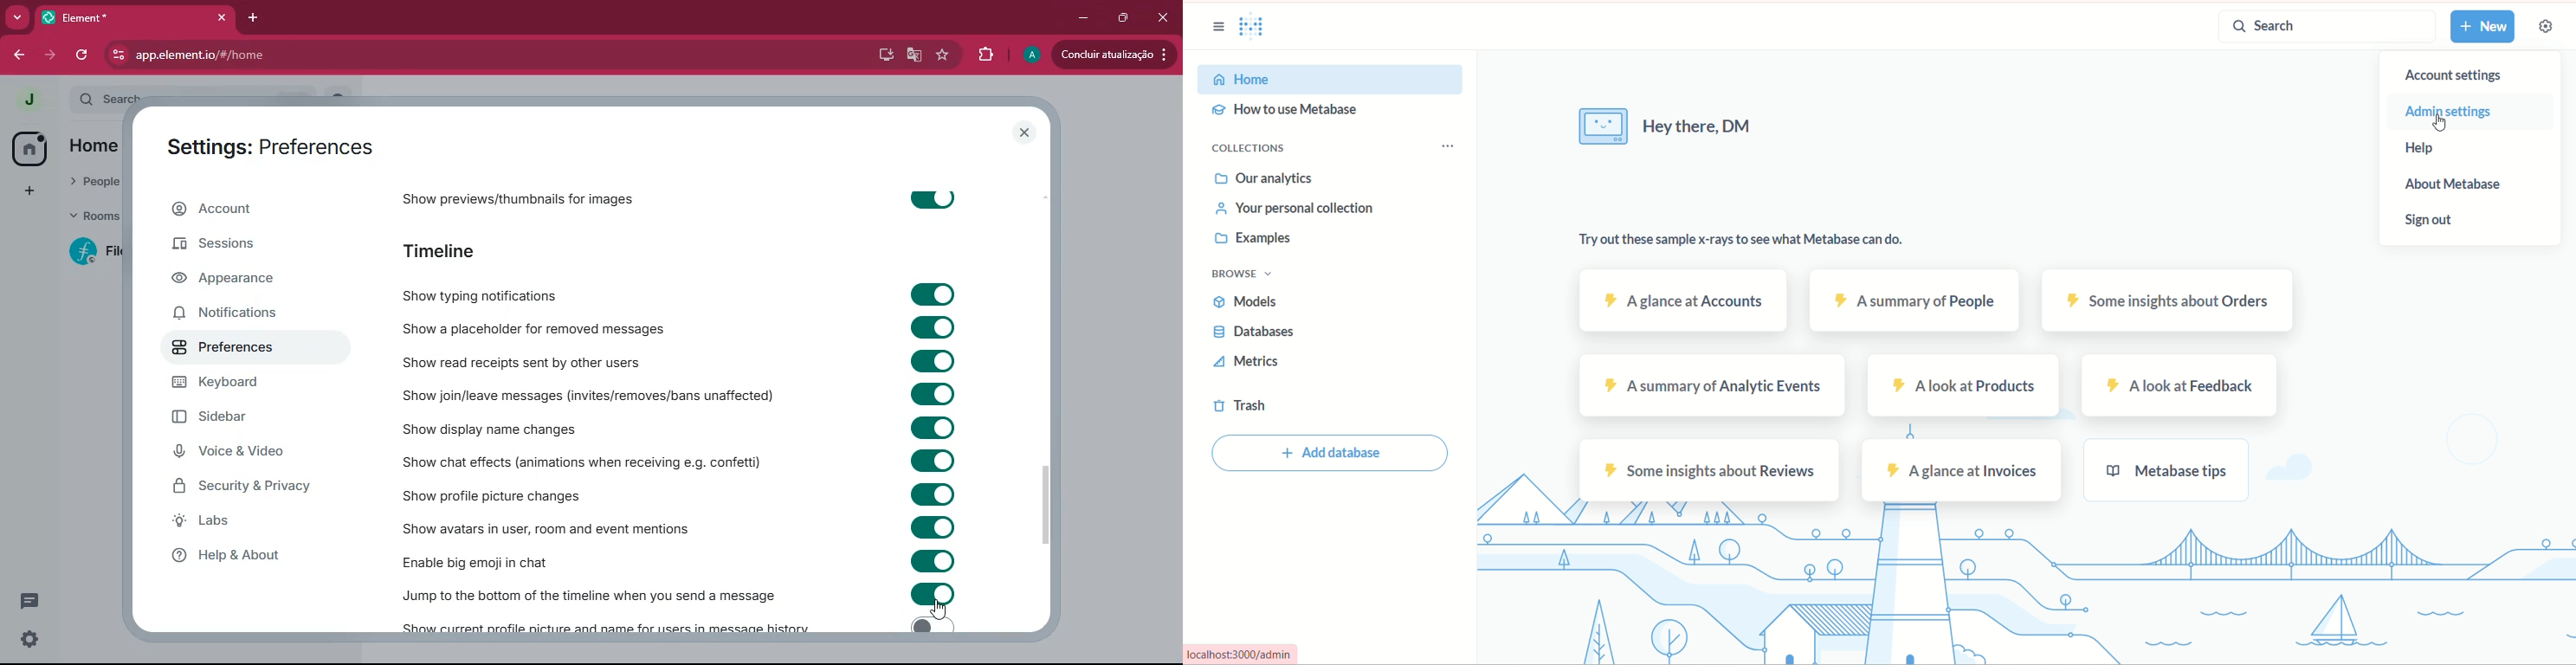 The height and width of the screenshot is (672, 2576). Describe the element at coordinates (1332, 454) in the screenshot. I see `add database` at that location.